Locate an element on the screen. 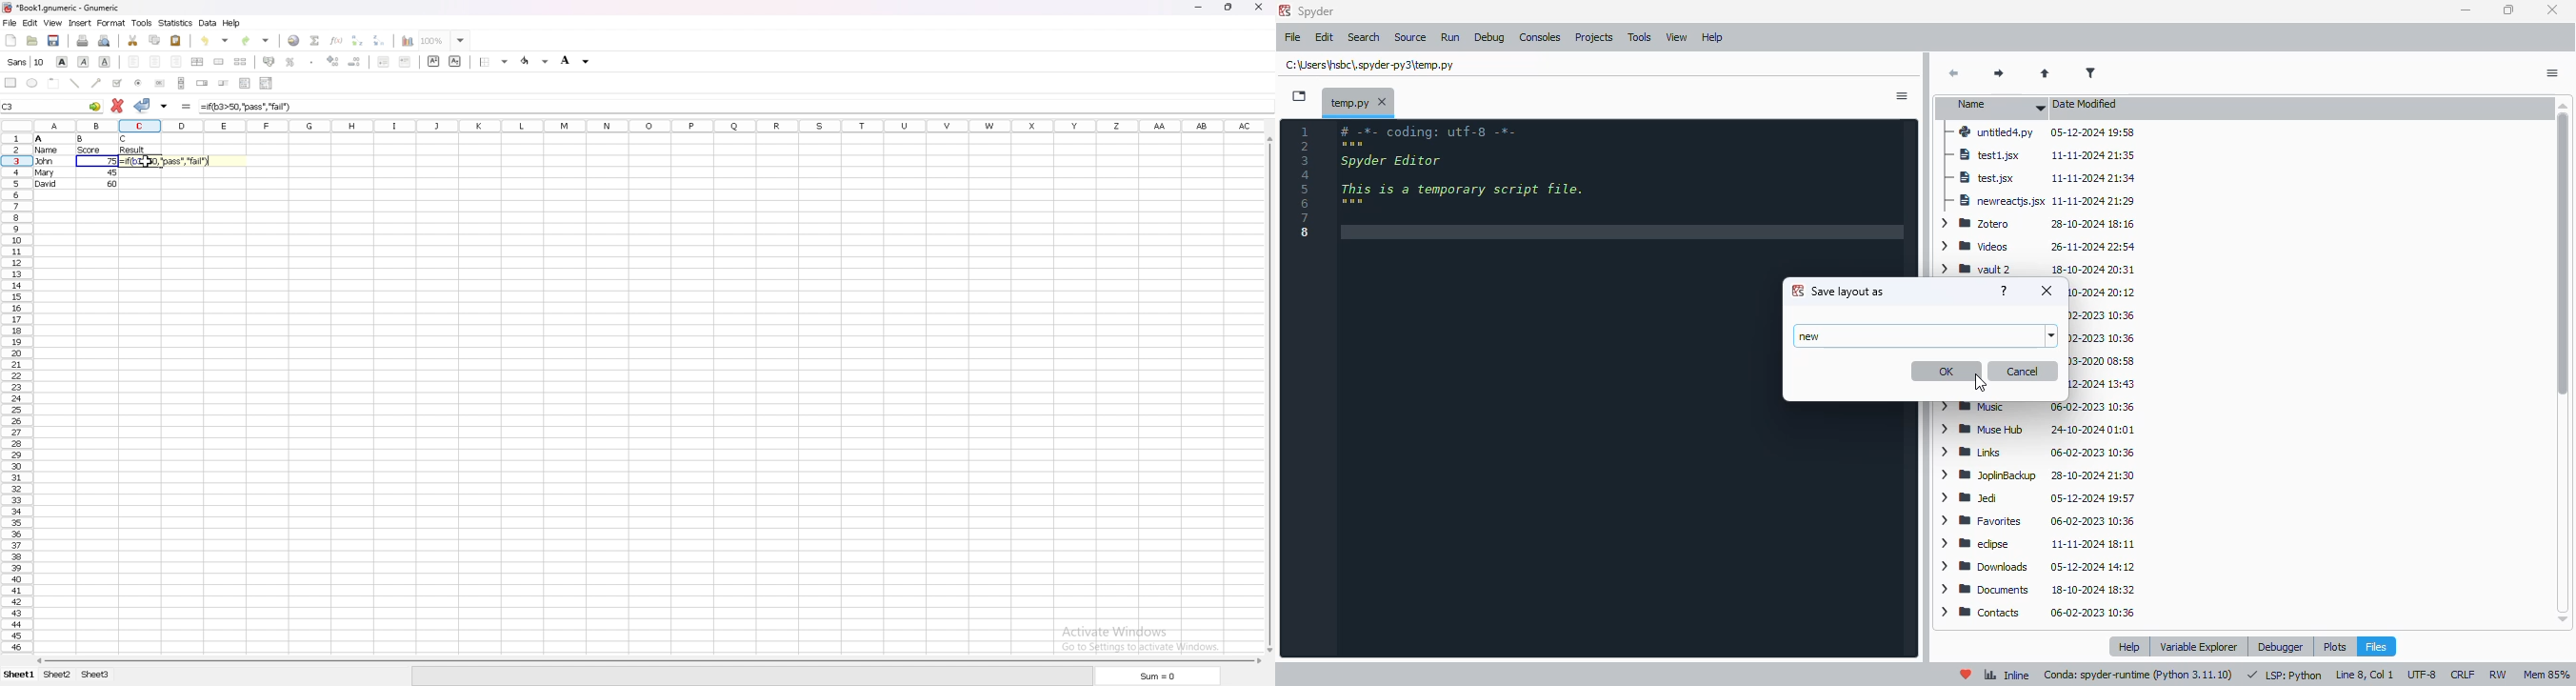 The width and height of the screenshot is (2576, 700). list is located at coordinates (245, 83).